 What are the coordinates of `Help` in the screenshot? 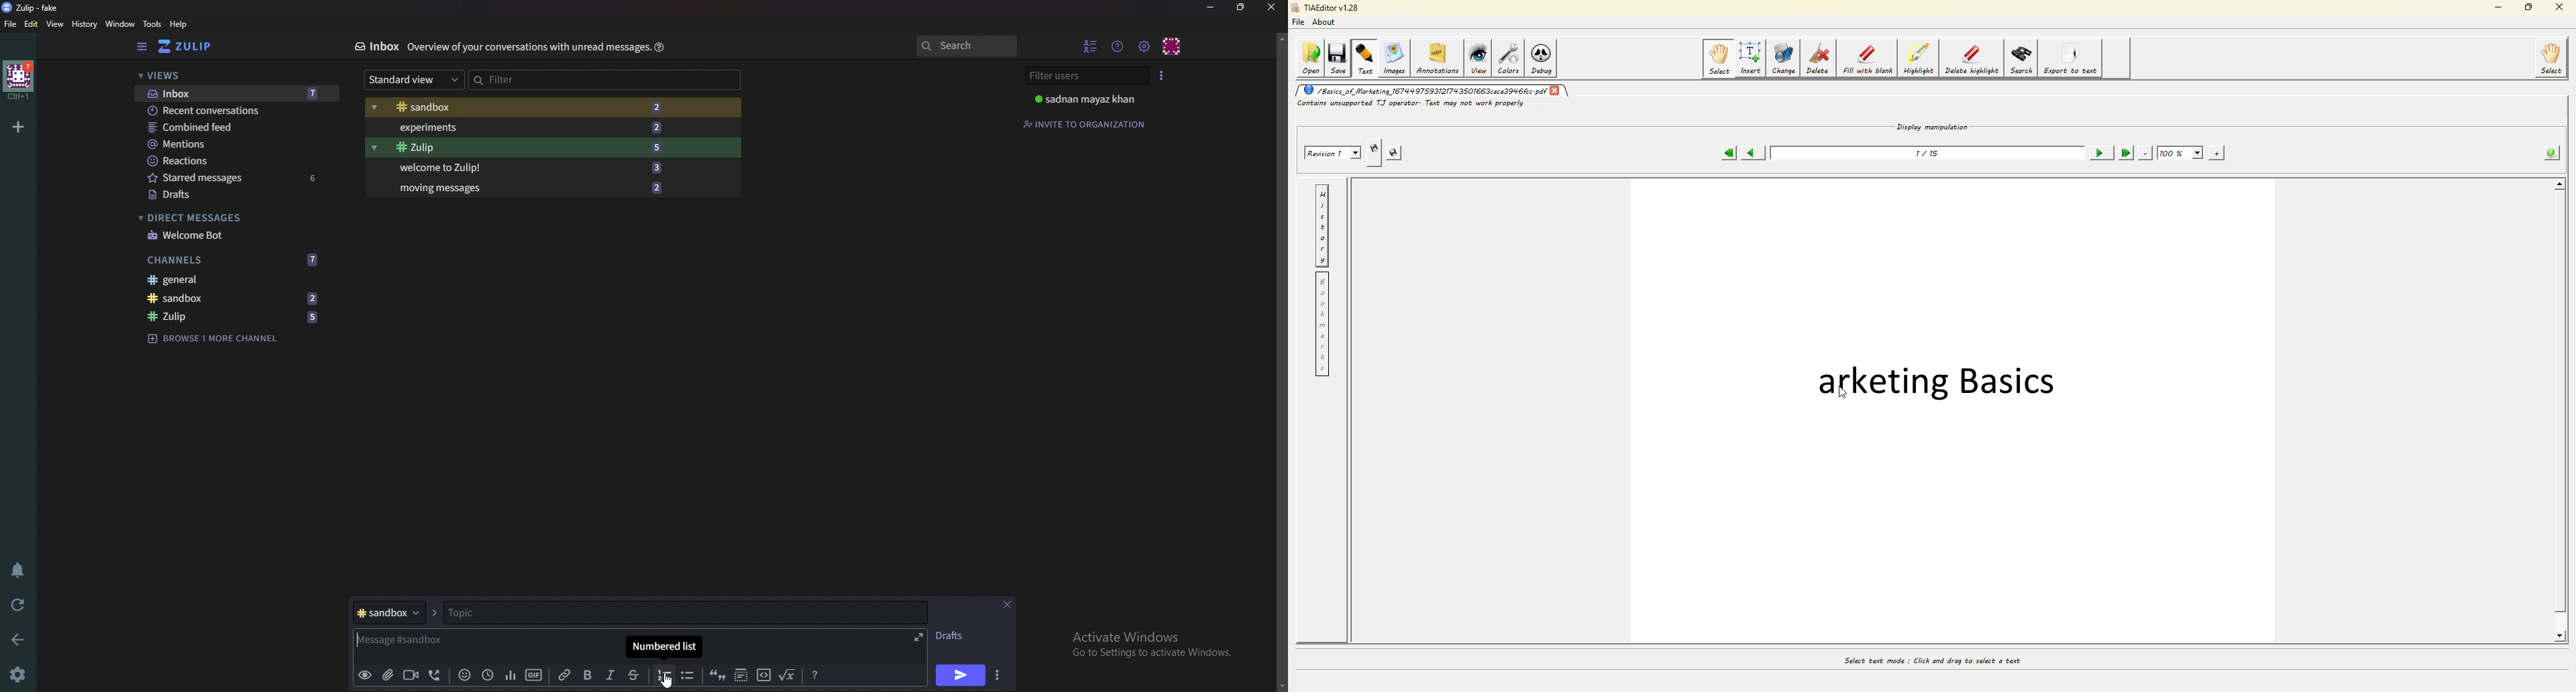 It's located at (657, 47).